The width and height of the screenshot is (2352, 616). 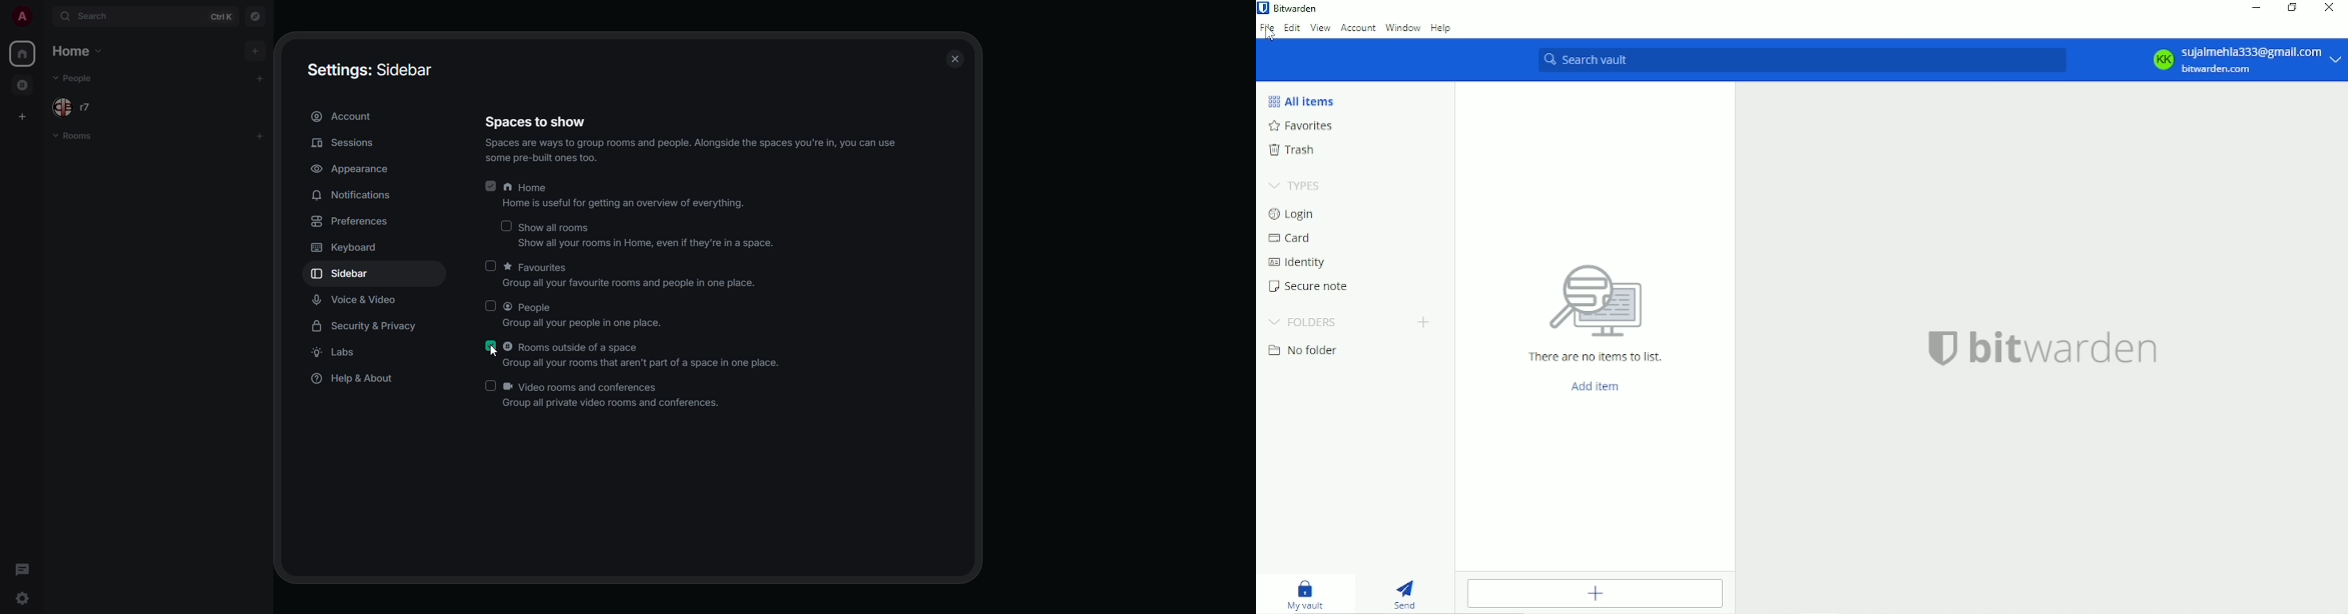 What do you see at coordinates (587, 317) in the screenshot?
I see ` People Group all your people in one place.` at bounding box center [587, 317].